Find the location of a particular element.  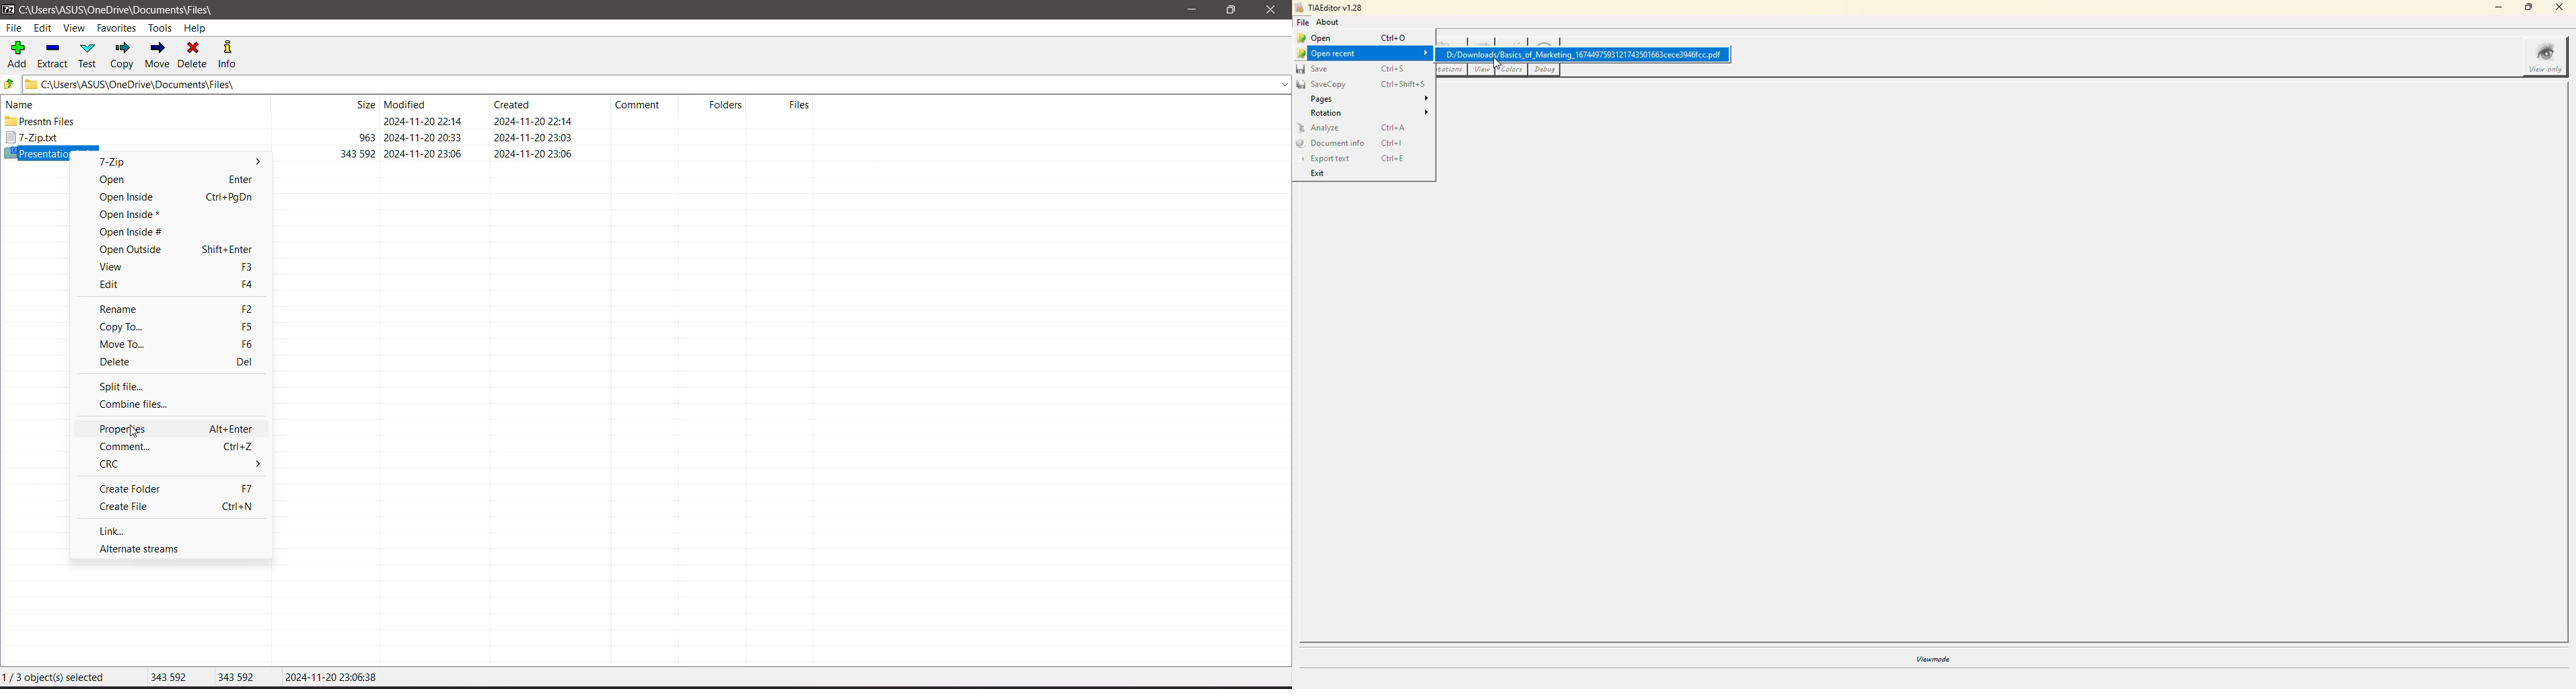

CRC is located at coordinates (132, 464).